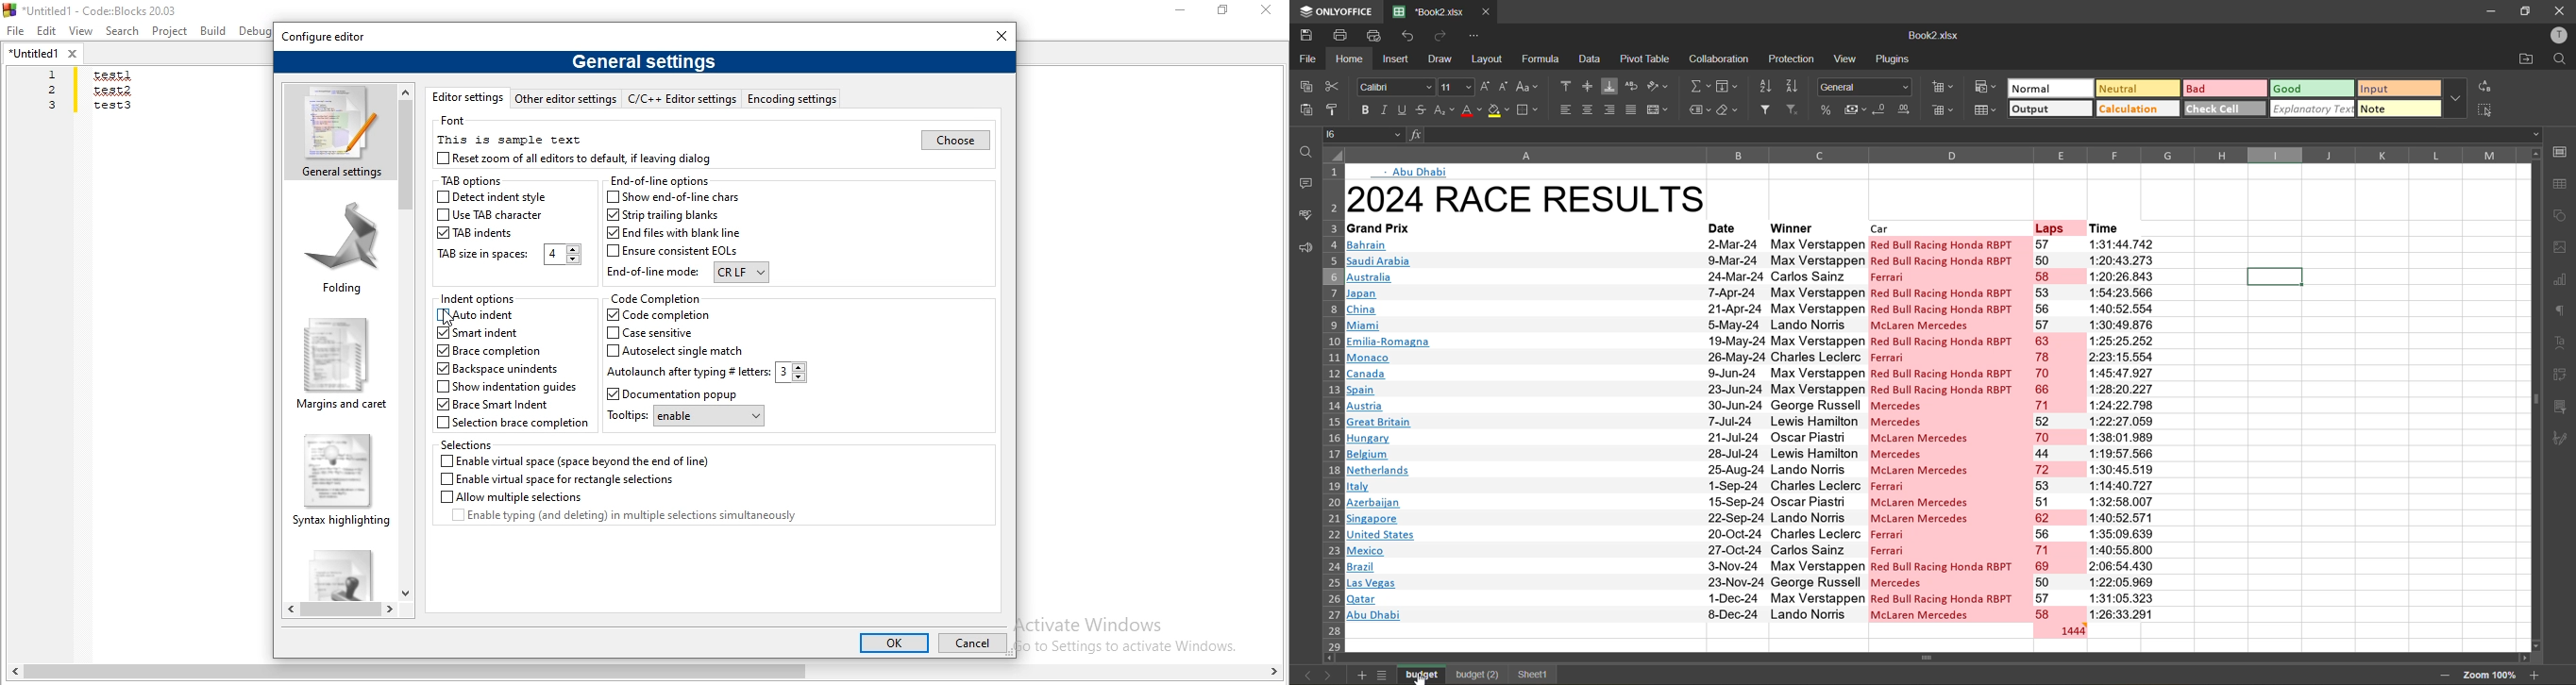 The width and height of the screenshot is (2576, 700). I want to click on app name, so click(1334, 9).